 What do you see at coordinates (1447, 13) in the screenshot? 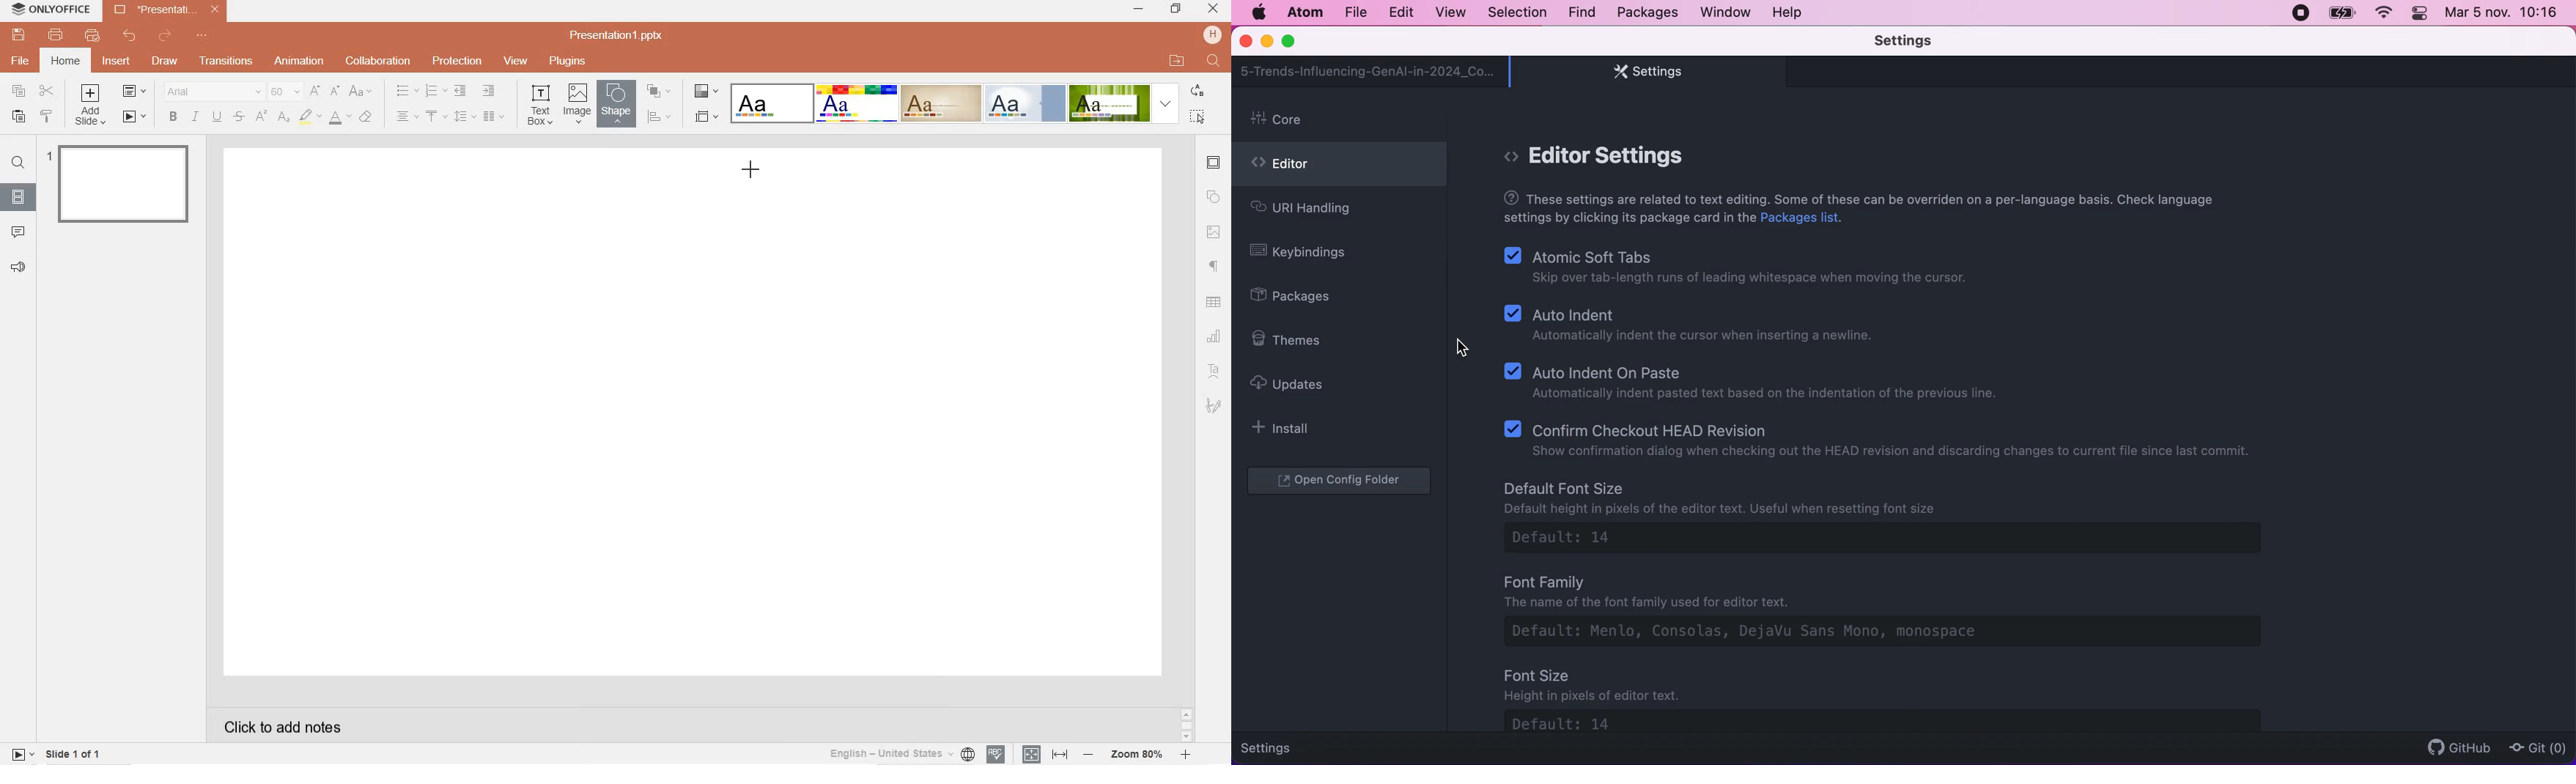
I see `view` at bounding box center [1447, 13].